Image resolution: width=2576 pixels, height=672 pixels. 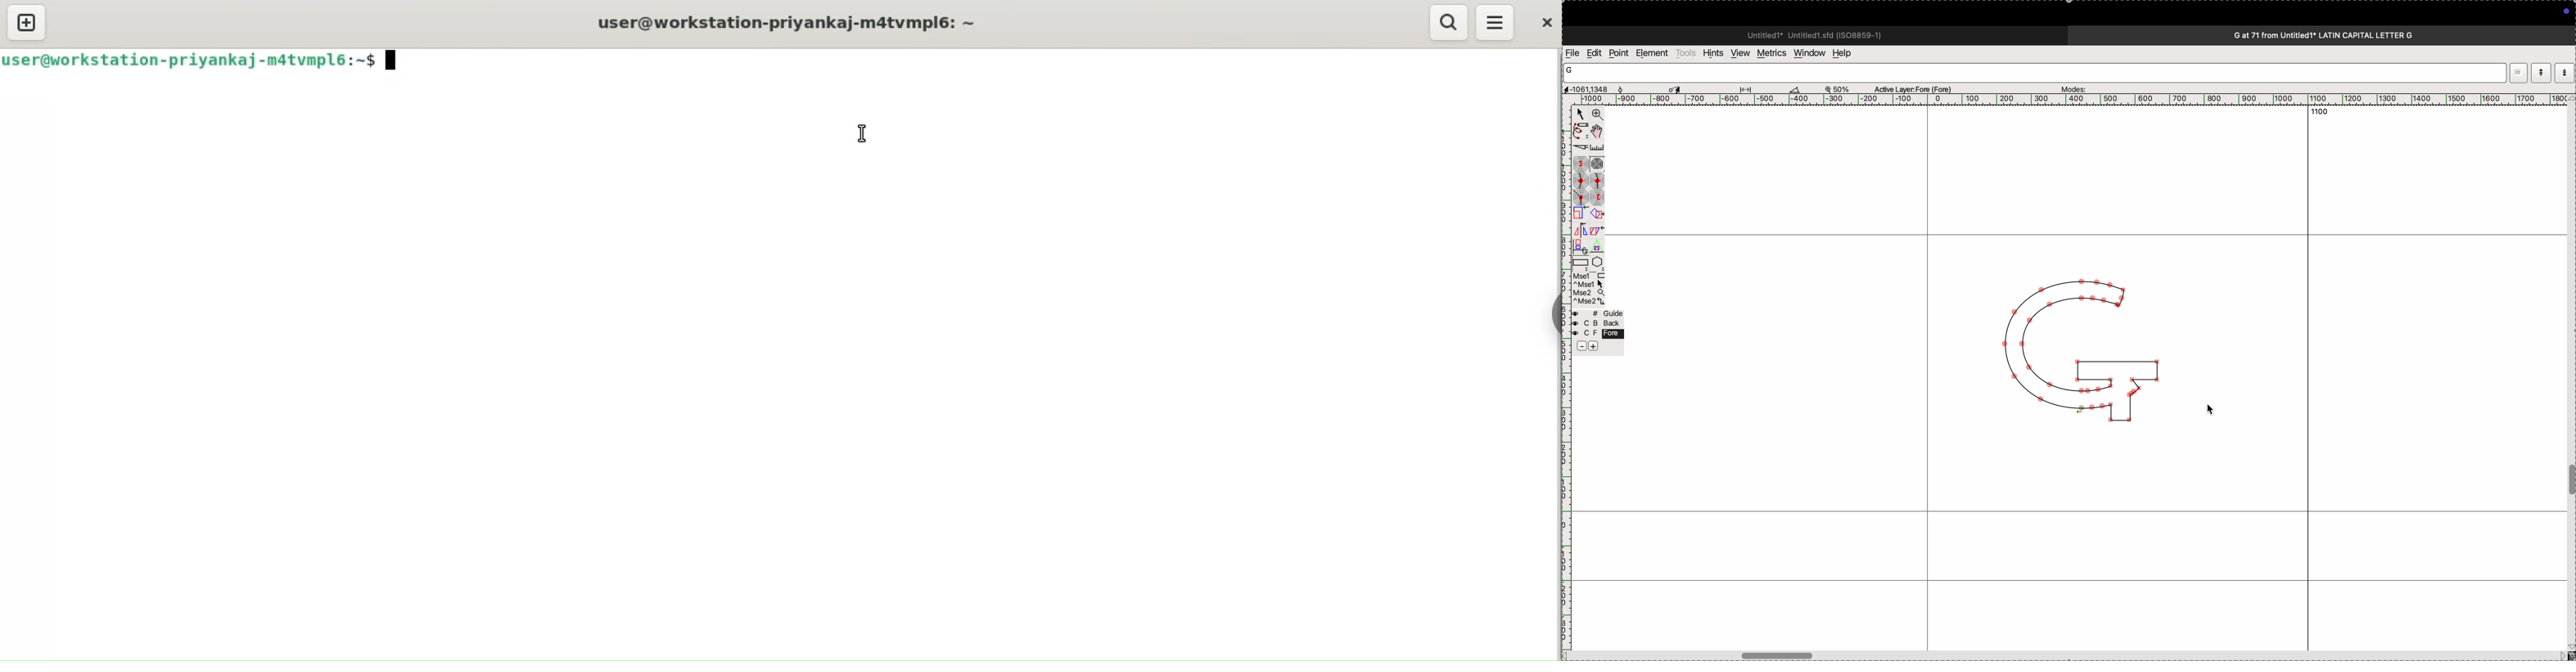 I want to click on perspective, so click(x=1597, y=246).